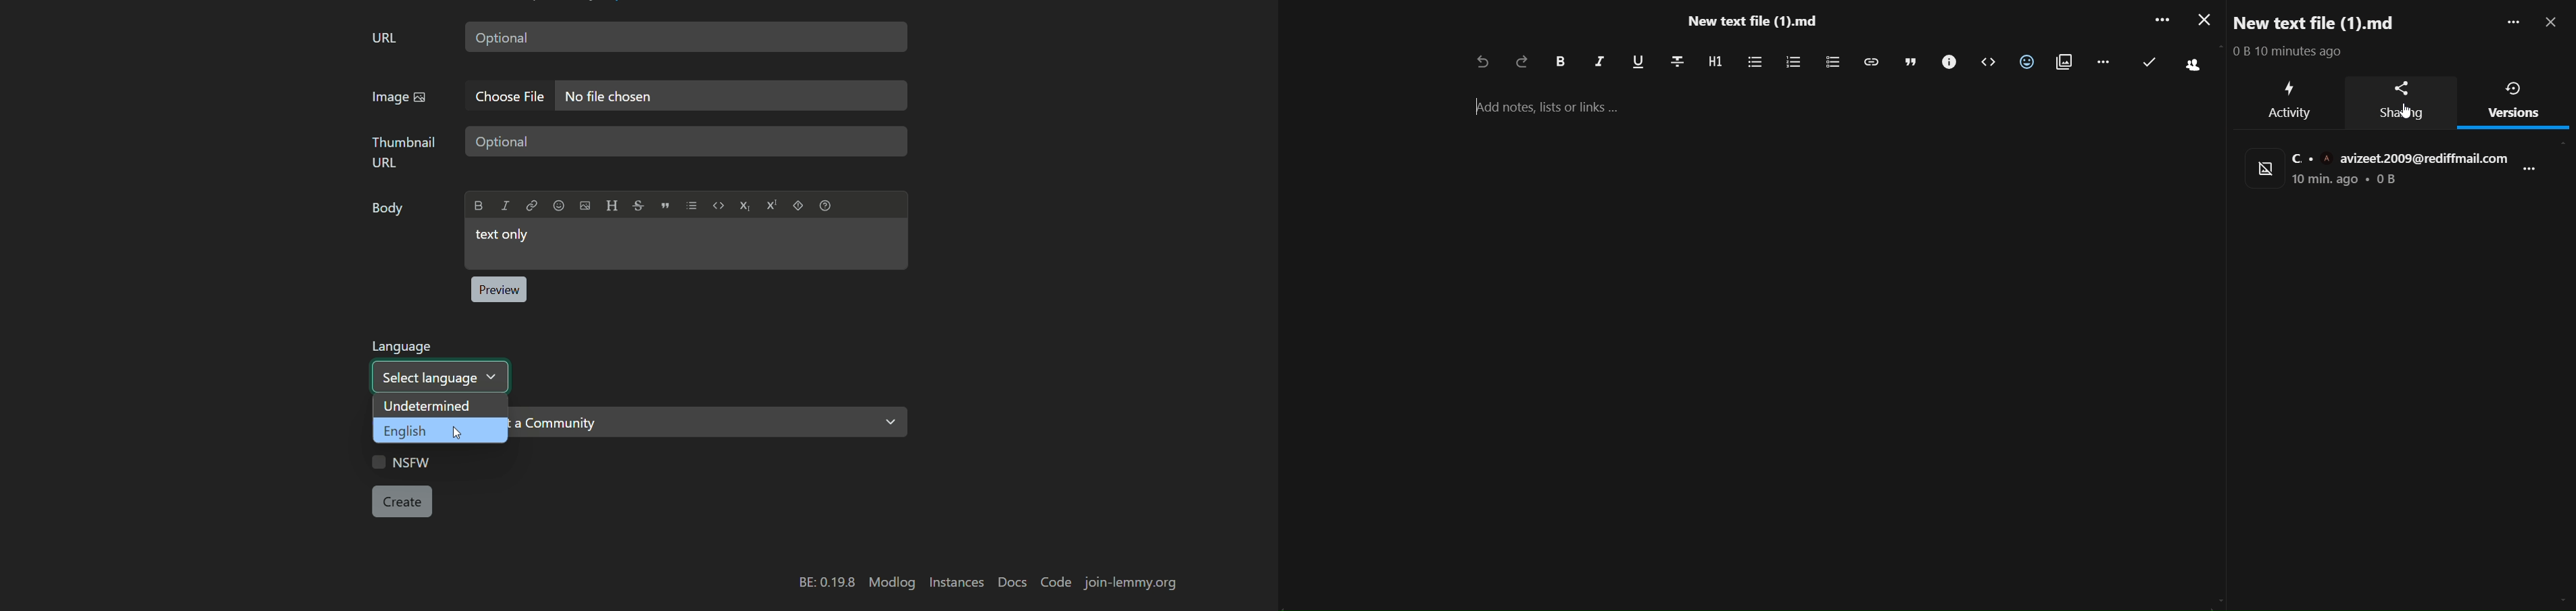  I want to click on activity icon, so click(2292, 88).